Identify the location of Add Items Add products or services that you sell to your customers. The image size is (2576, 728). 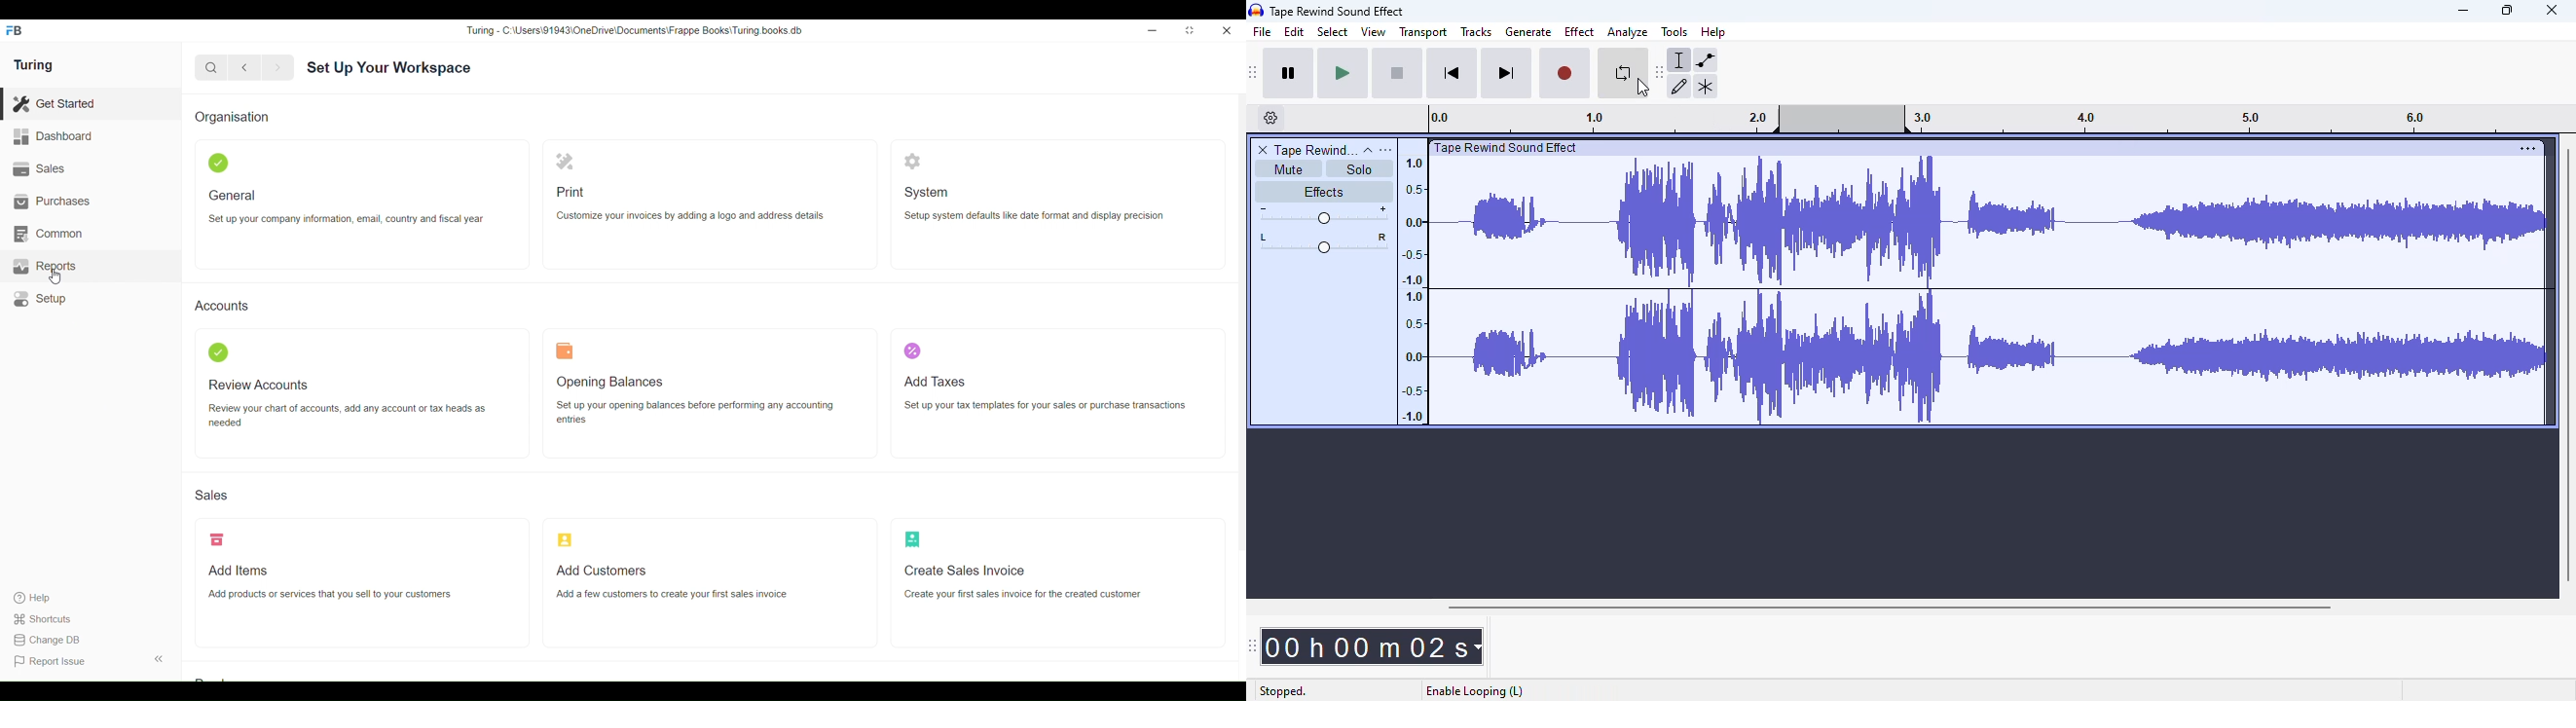
(330, 583).